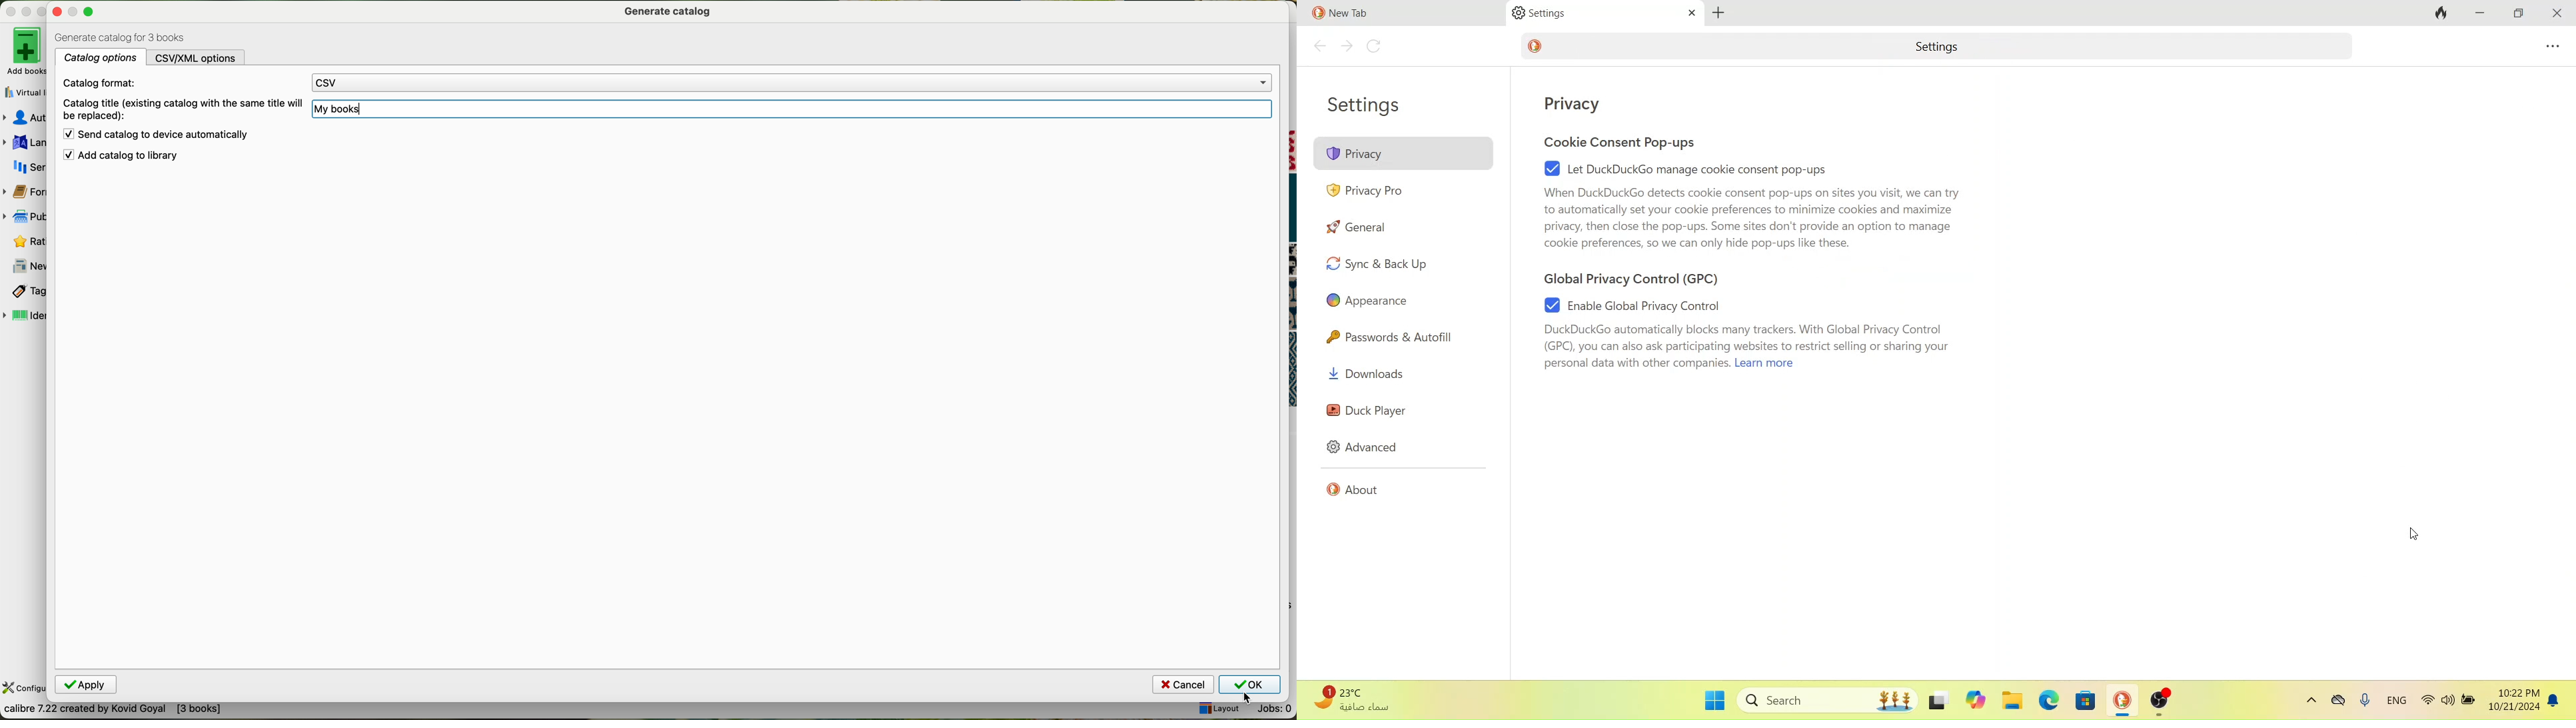 Image resolution: width=2576 pixels, height=728 pixels. I want to click on identifiers, so click(27, 315).